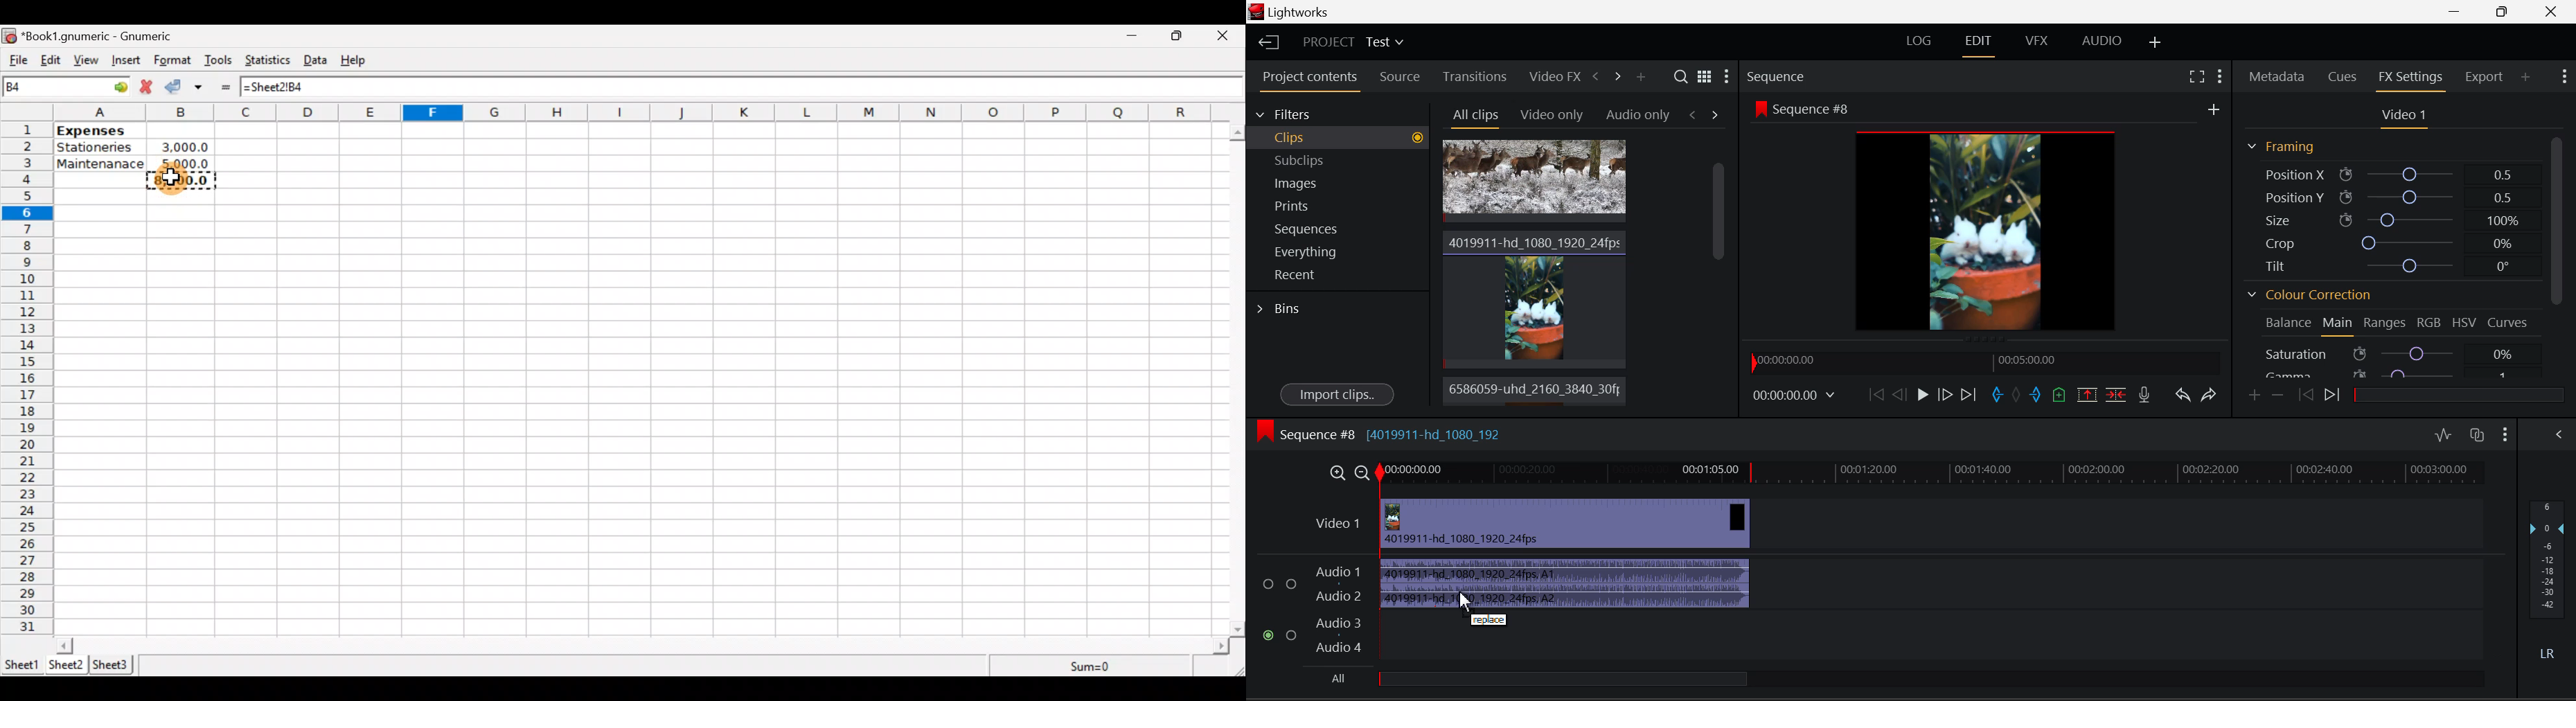 This screenshot has height=728, width=2576. I want to click on scroll left, so click(64, 645).